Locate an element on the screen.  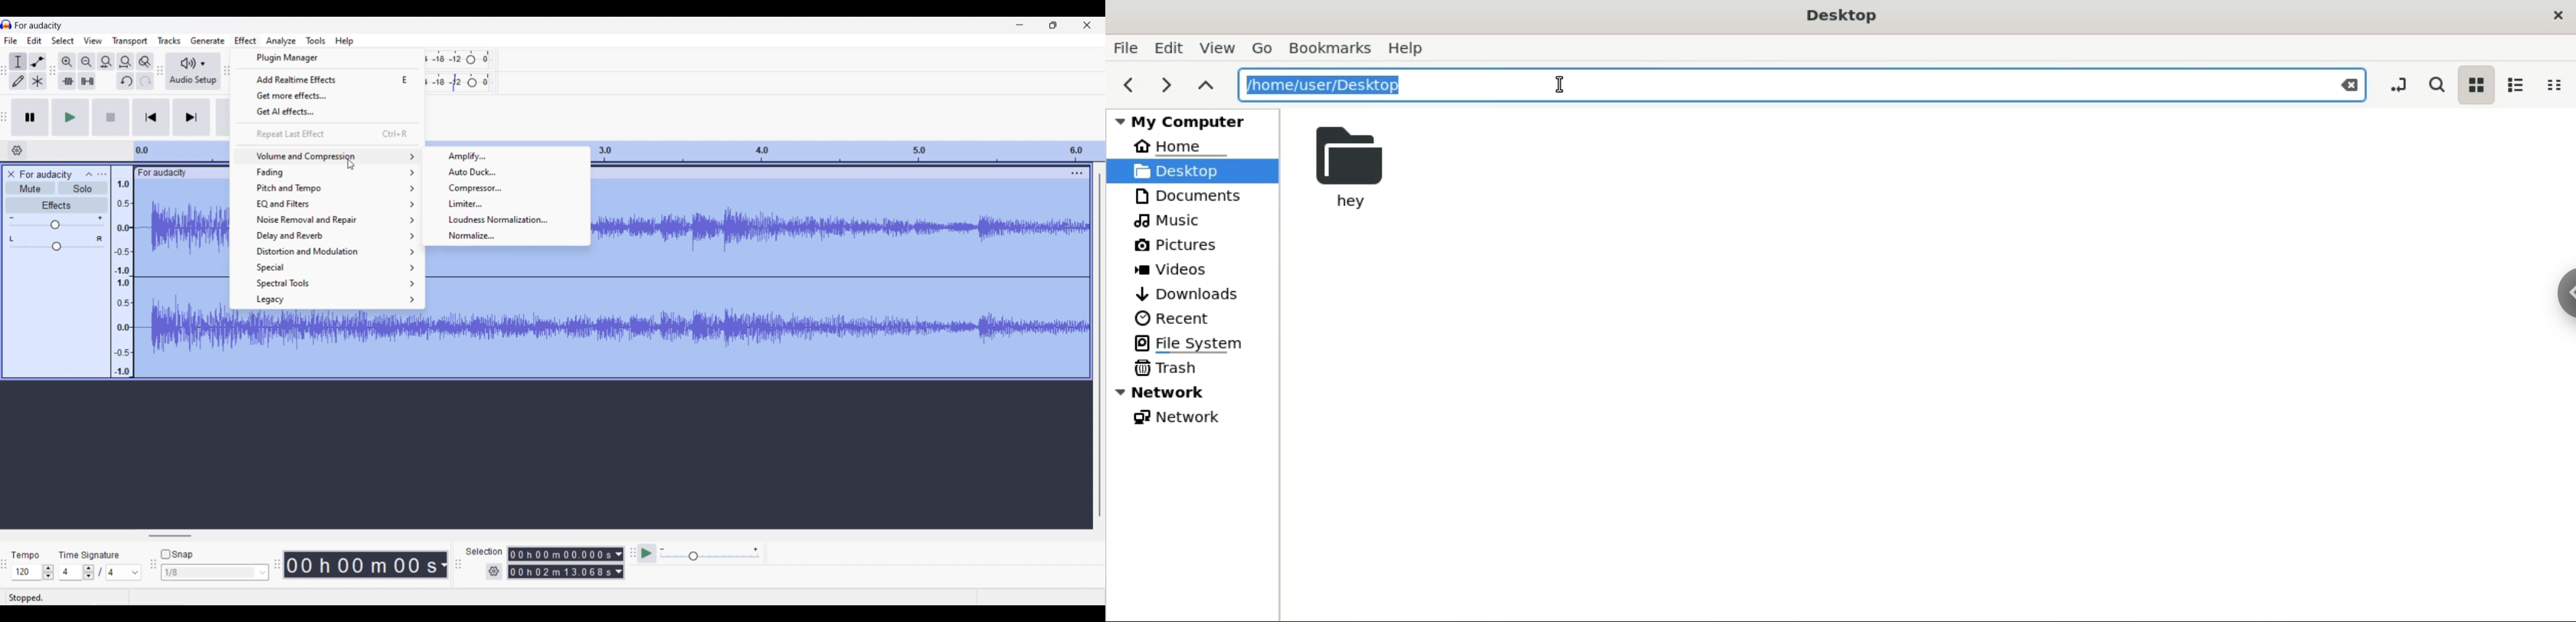
Show in smaller tab is located at coordinates (1054, 25).